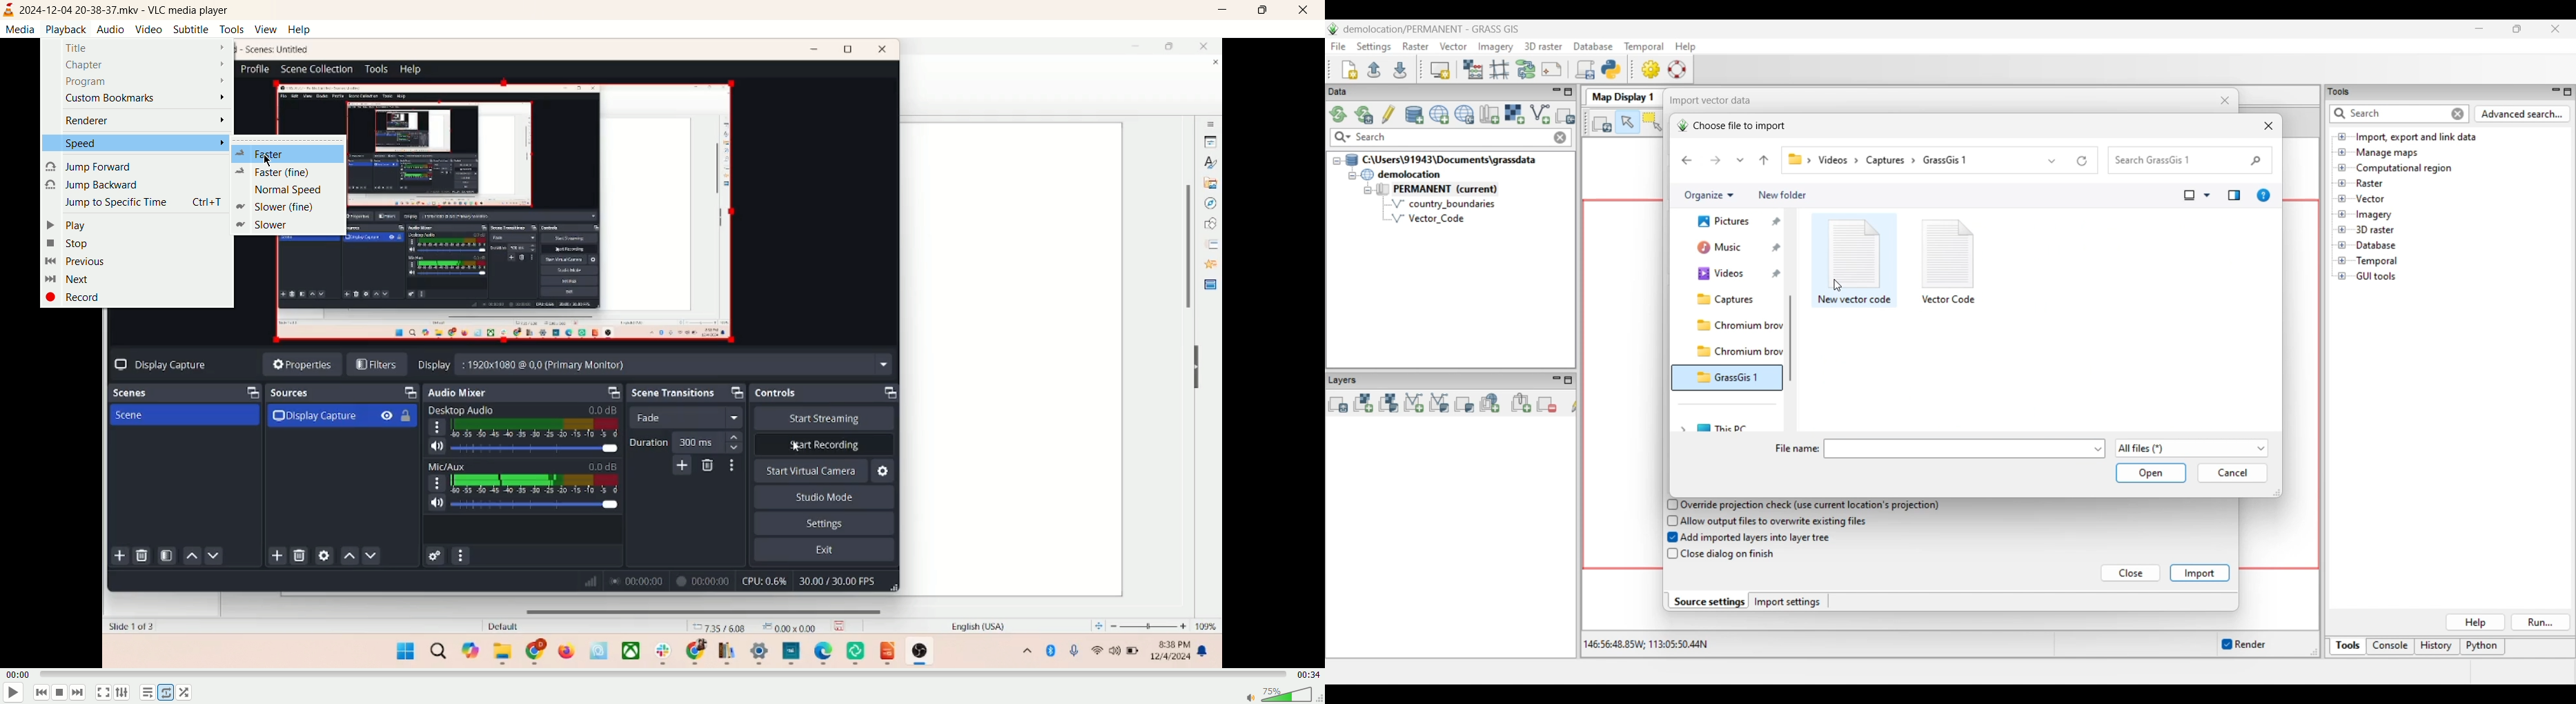 The height and width of the screenshot is (728, 2576). I want to click on audio, so click(110, 28).